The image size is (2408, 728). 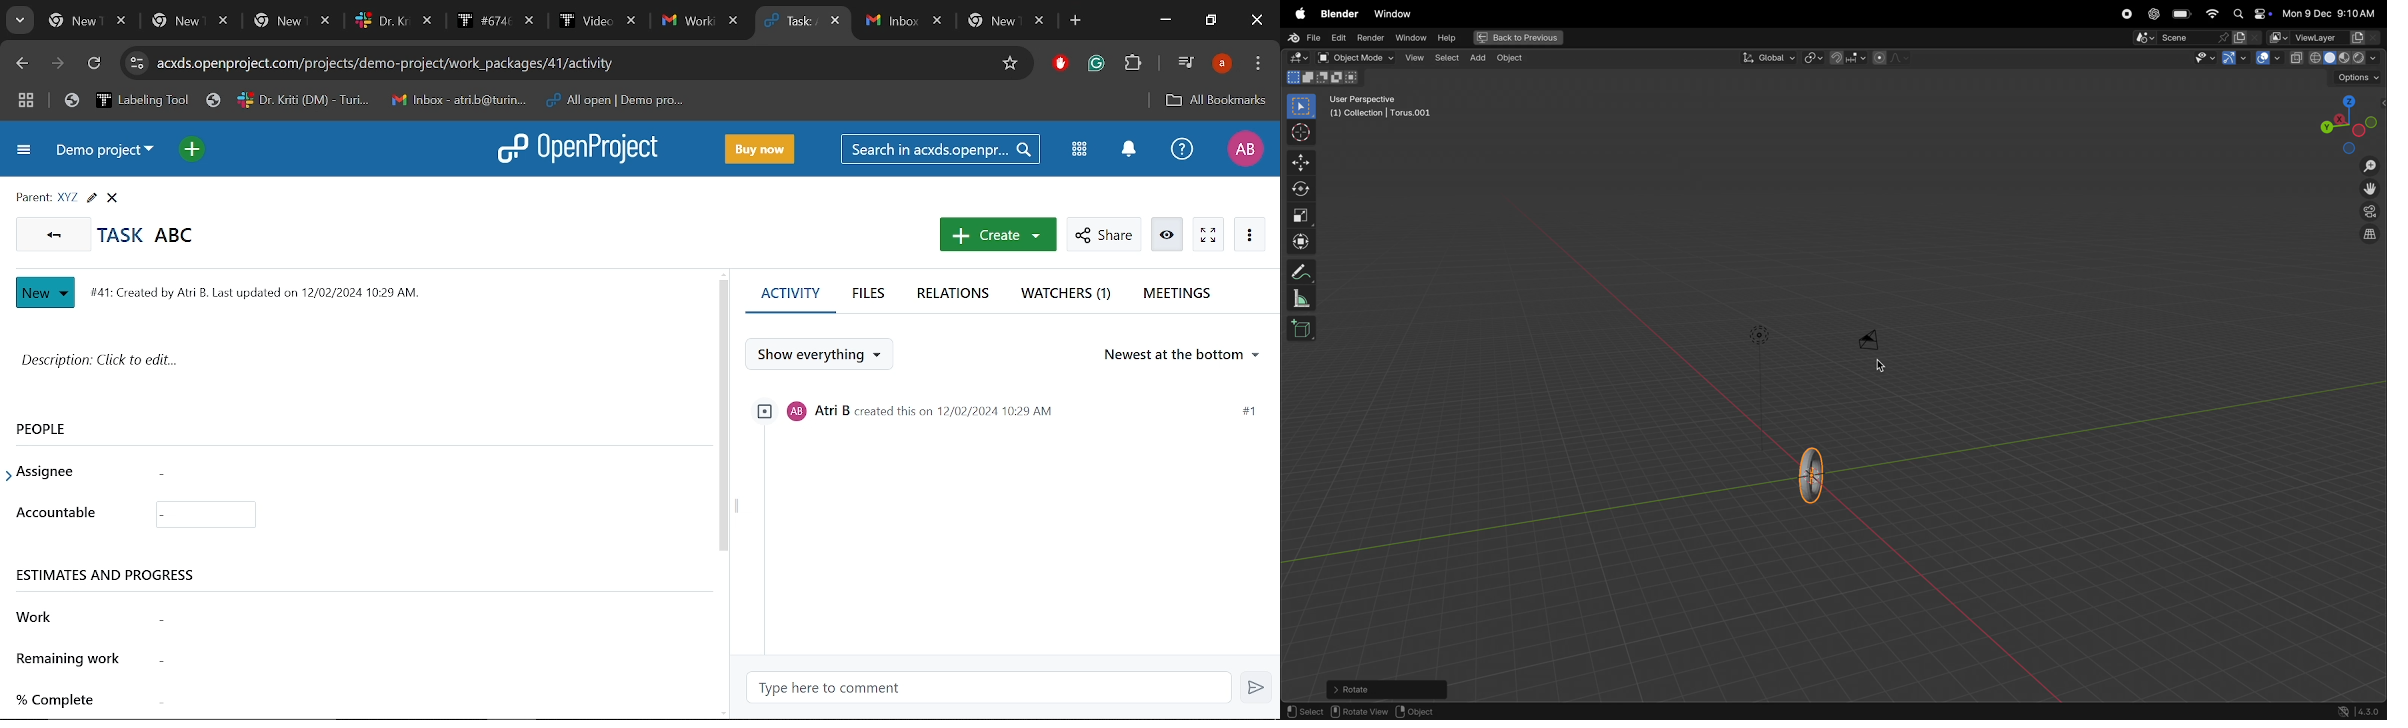 I want to click on Edit, so click(x=91, y=199).